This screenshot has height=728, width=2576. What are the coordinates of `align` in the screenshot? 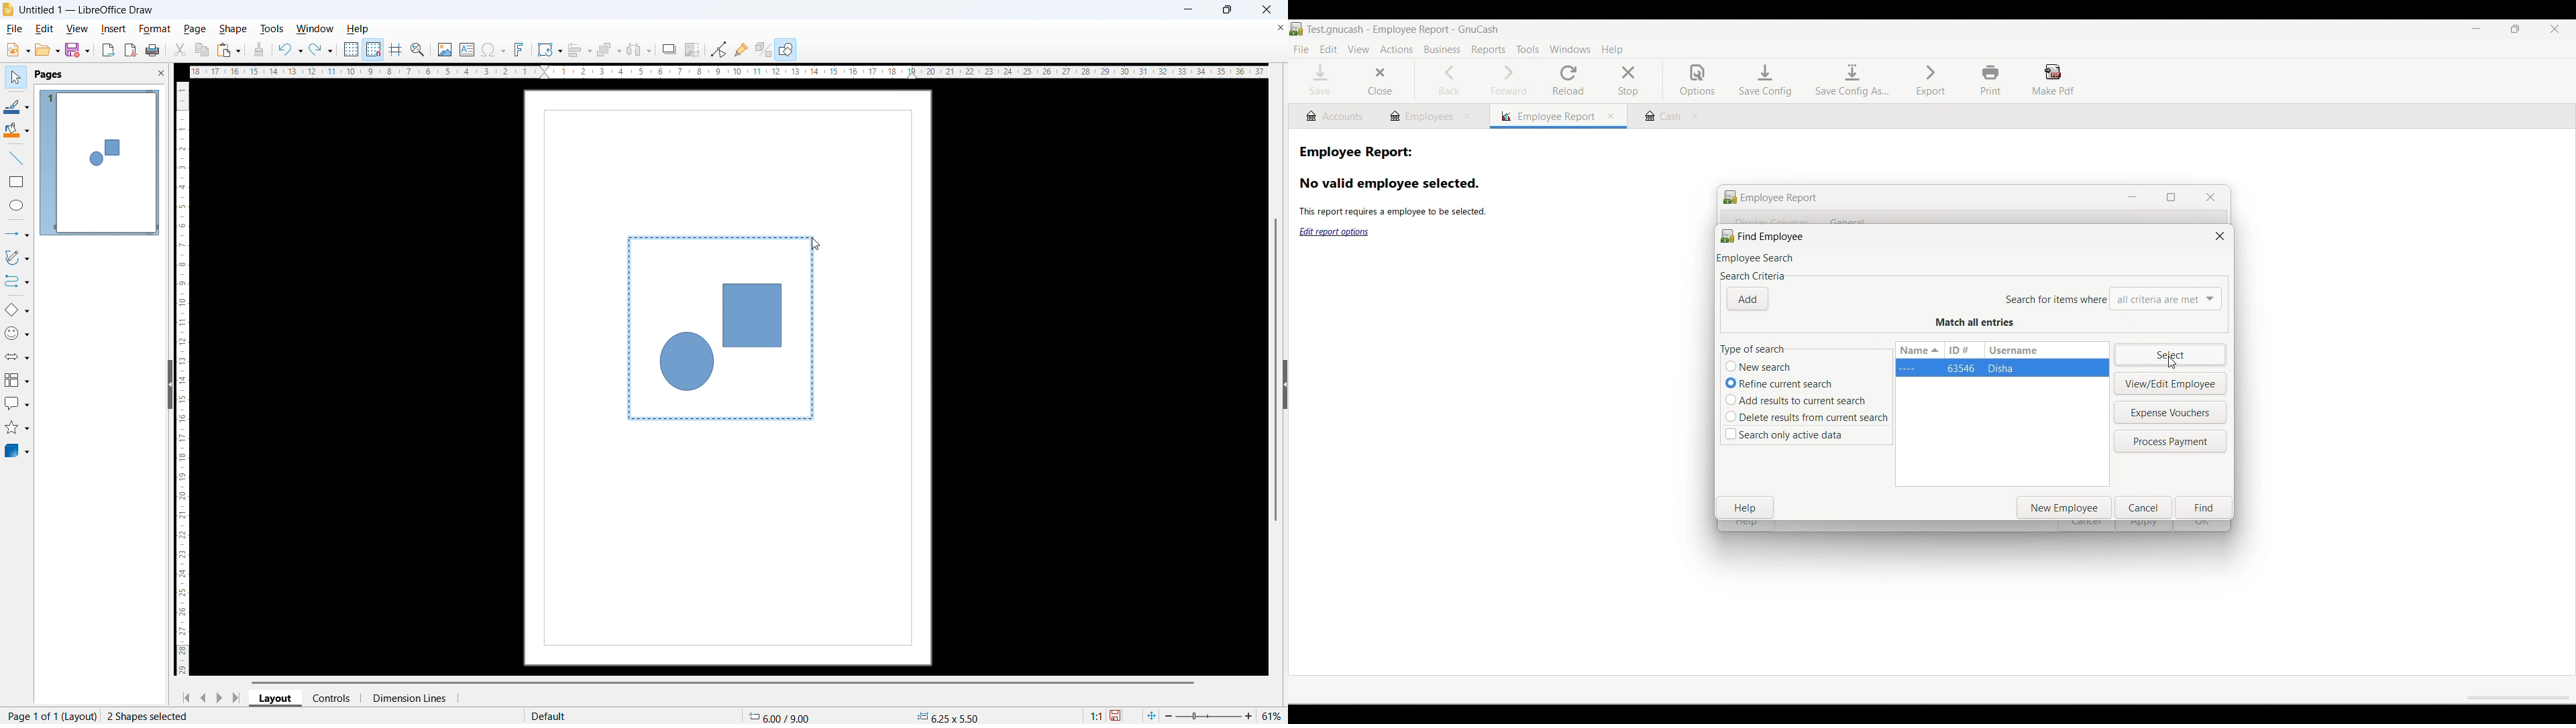 It's located at (579, 50).